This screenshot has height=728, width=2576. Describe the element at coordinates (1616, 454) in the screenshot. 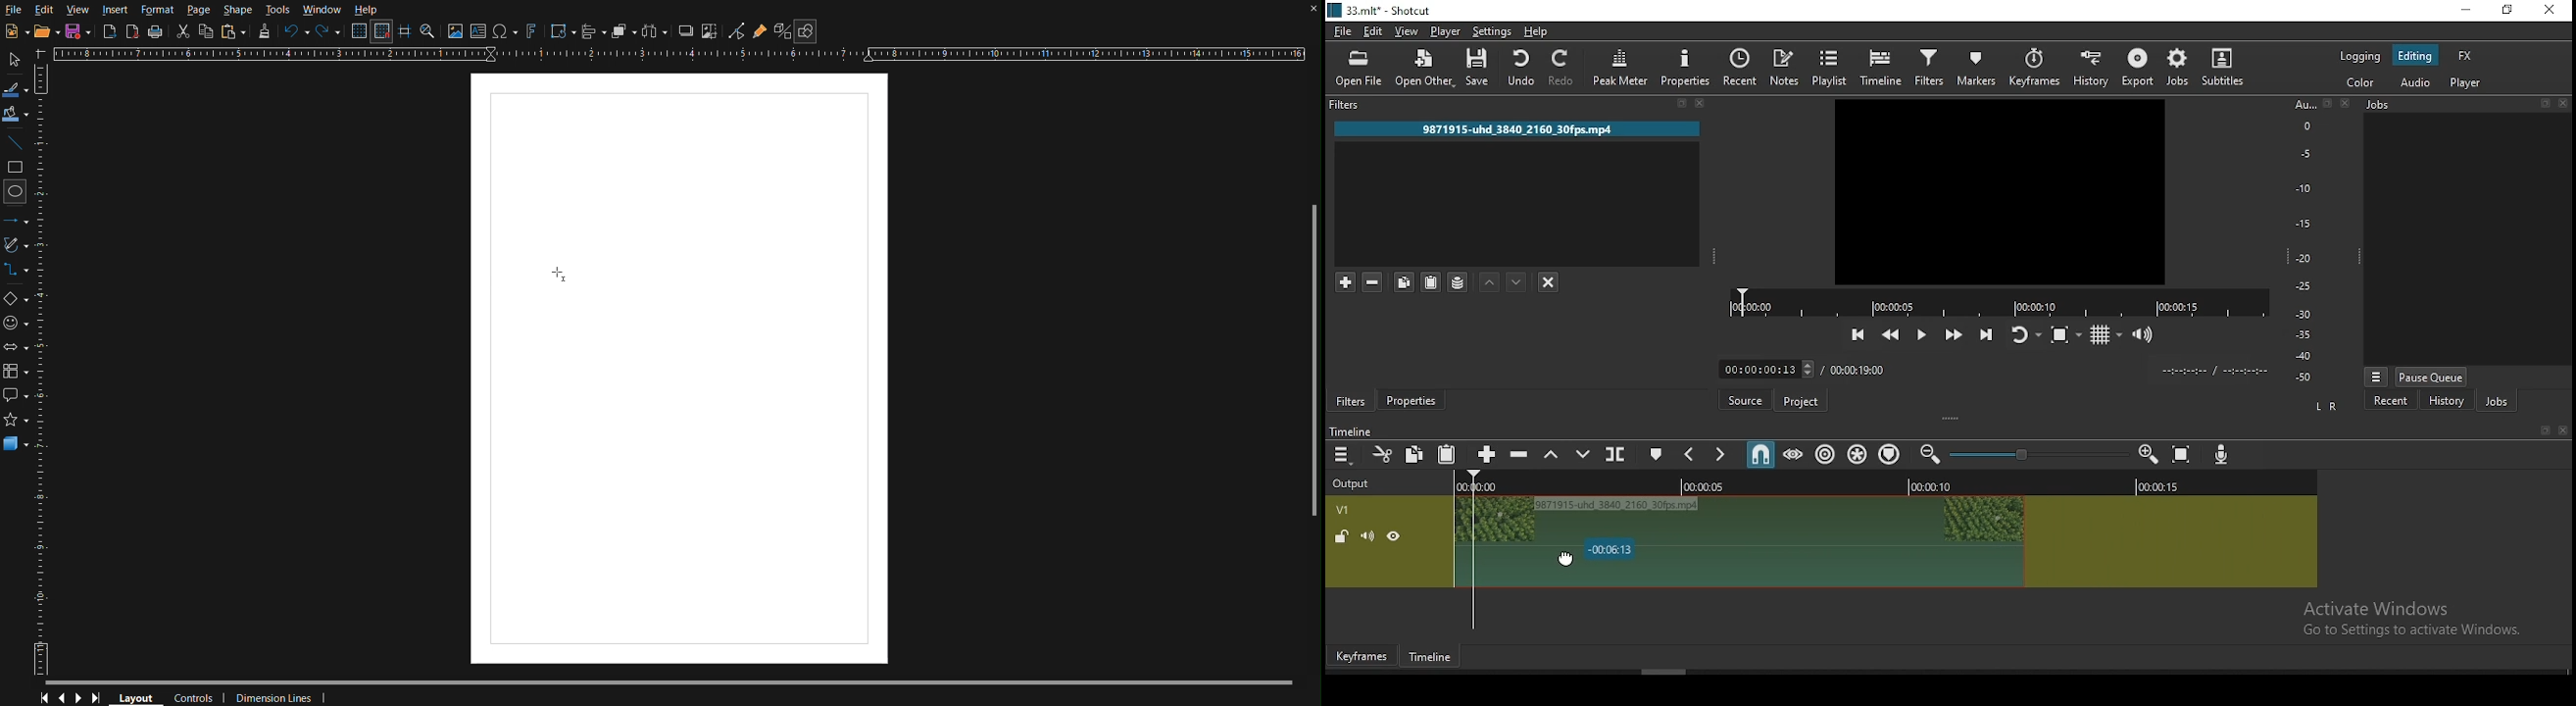

I see `split at playhead` at that location.